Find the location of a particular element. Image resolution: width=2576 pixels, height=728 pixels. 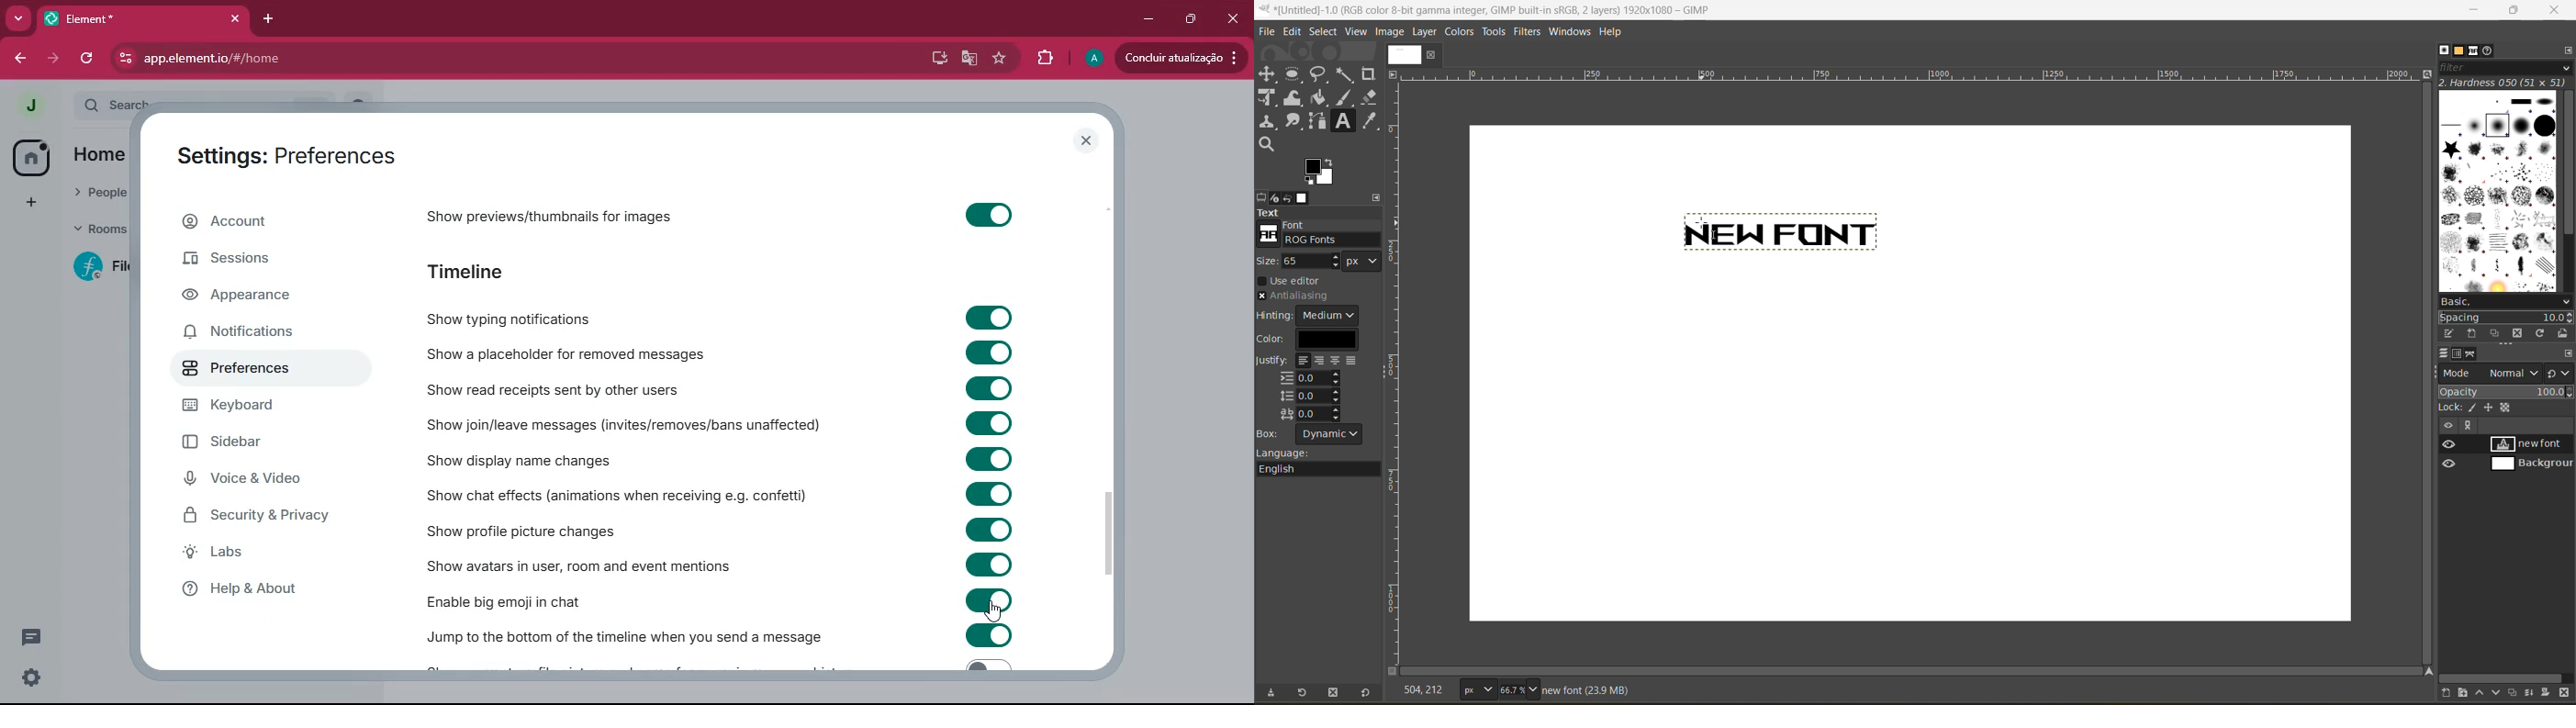

toggle on  is located at coordinates (985, 423).